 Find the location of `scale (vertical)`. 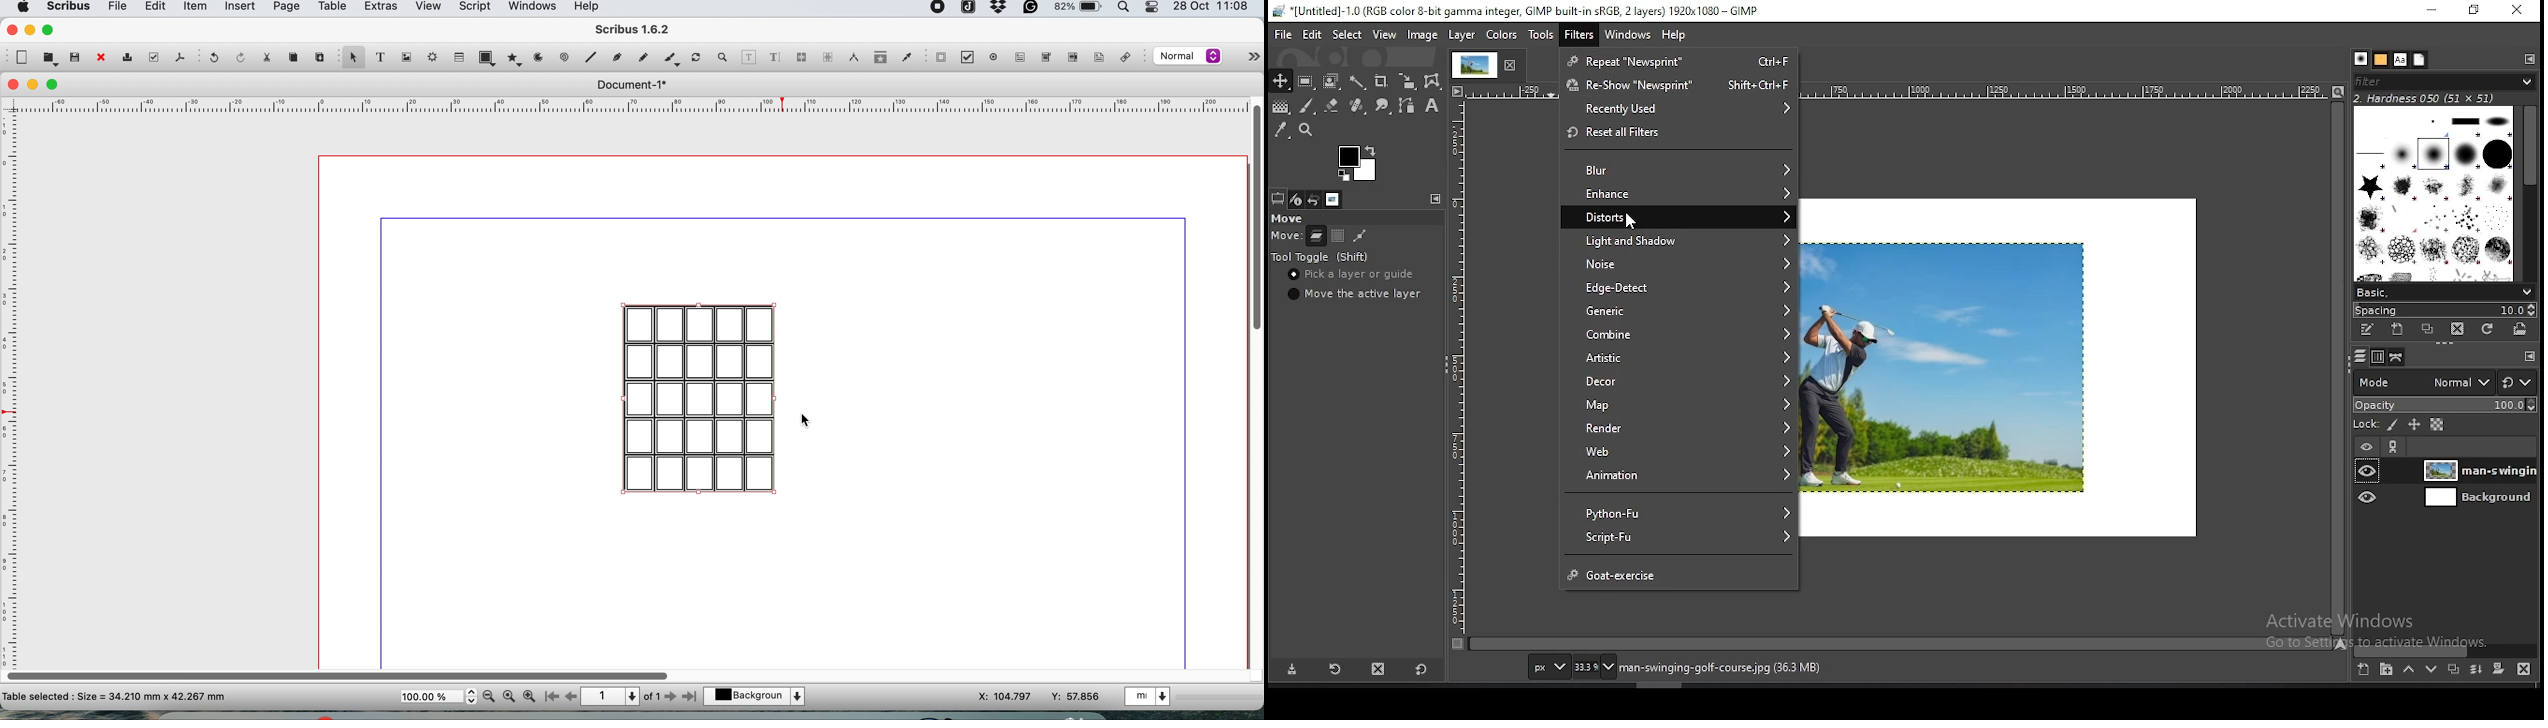

scale (vertical) is located at coordinates (1459, 367).